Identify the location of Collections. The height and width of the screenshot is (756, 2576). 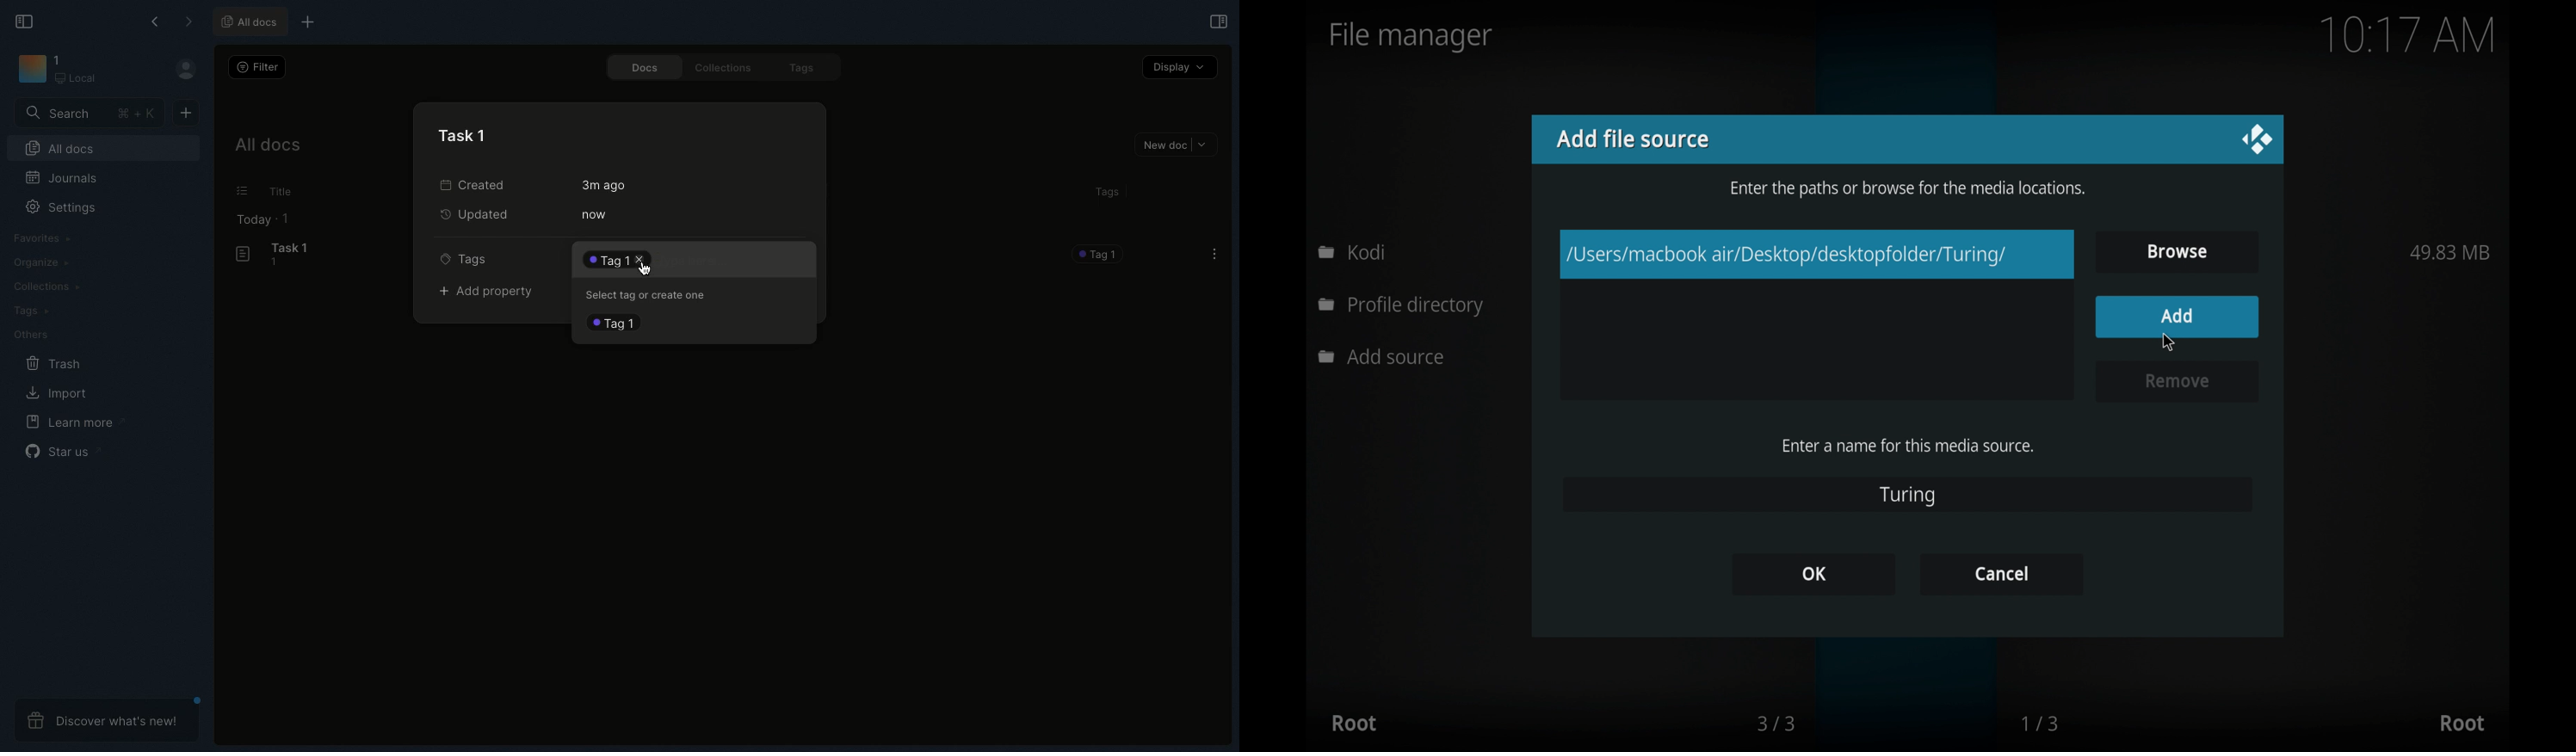
(725, 68).